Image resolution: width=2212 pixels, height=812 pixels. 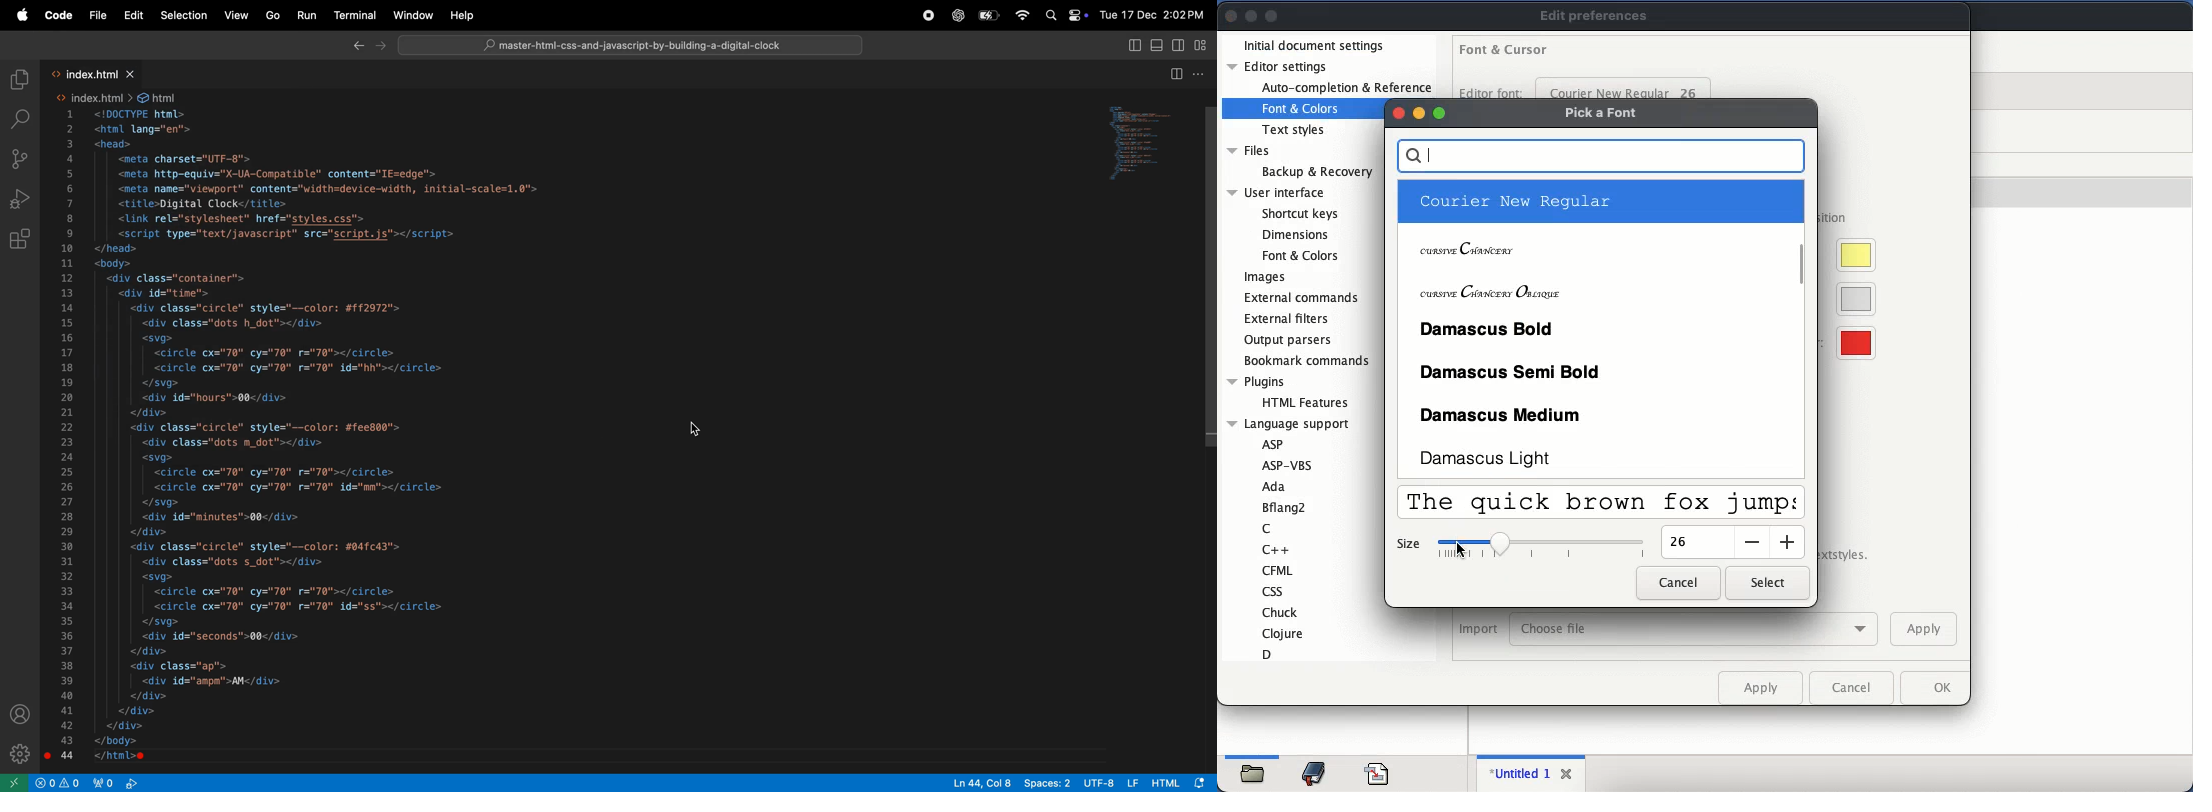 What do you see at coordinates (1315, 45) in the screenshot?
I see `initial document settings` at bounding box center [1315, 45].